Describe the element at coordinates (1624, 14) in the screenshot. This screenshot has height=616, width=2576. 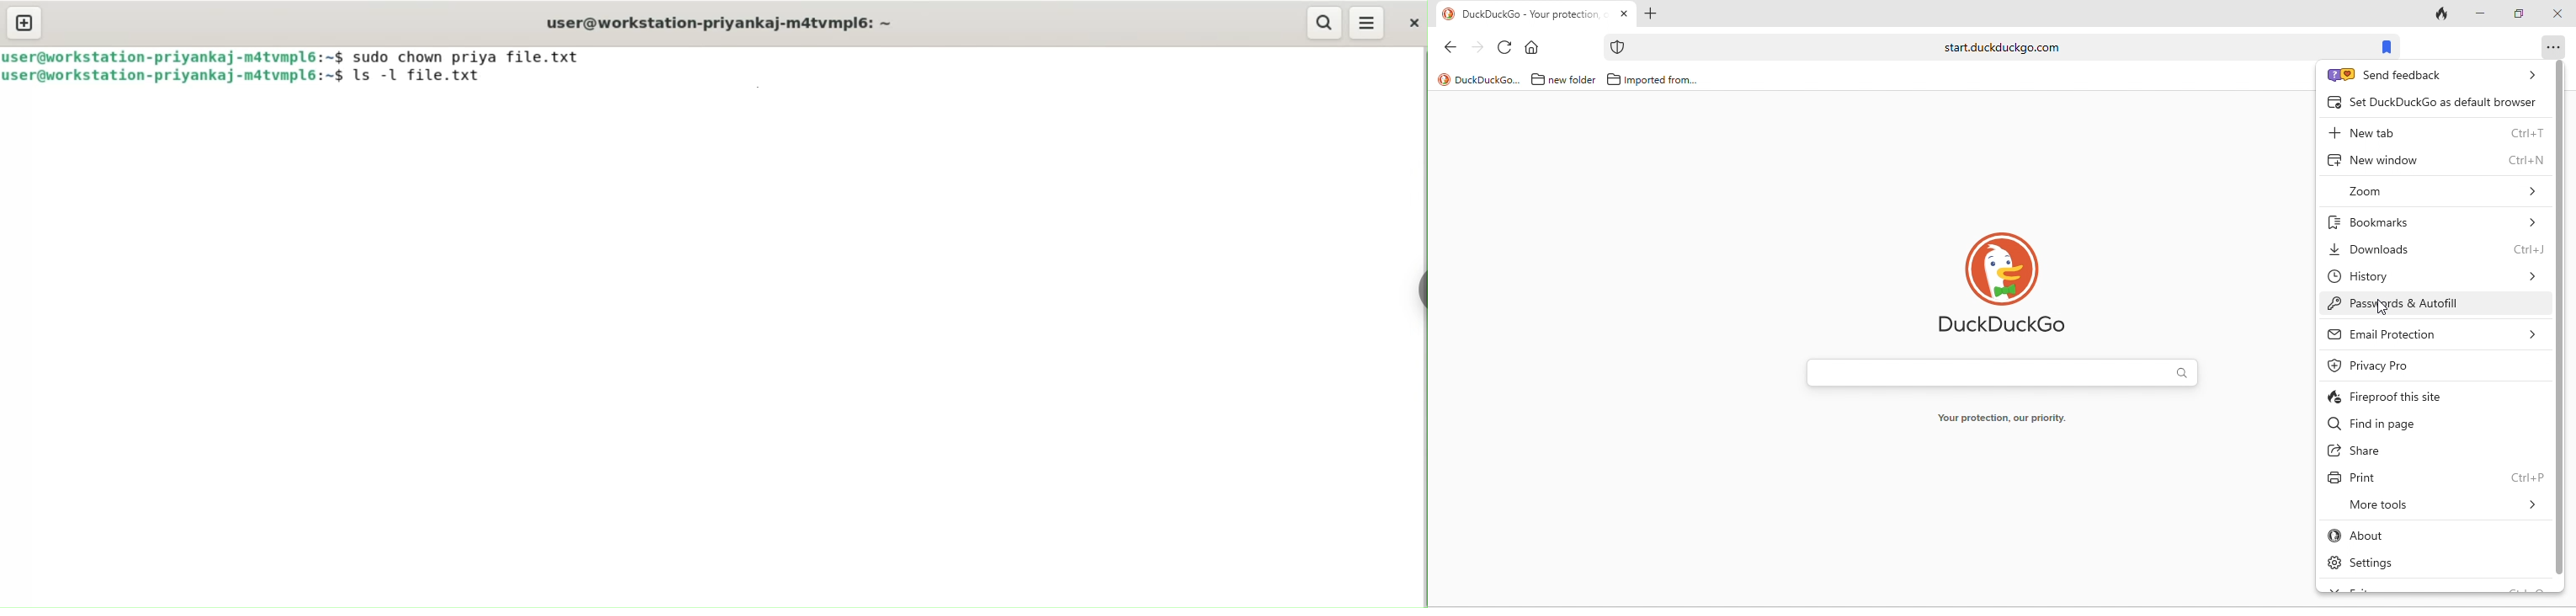
I see `close tab` at that location.